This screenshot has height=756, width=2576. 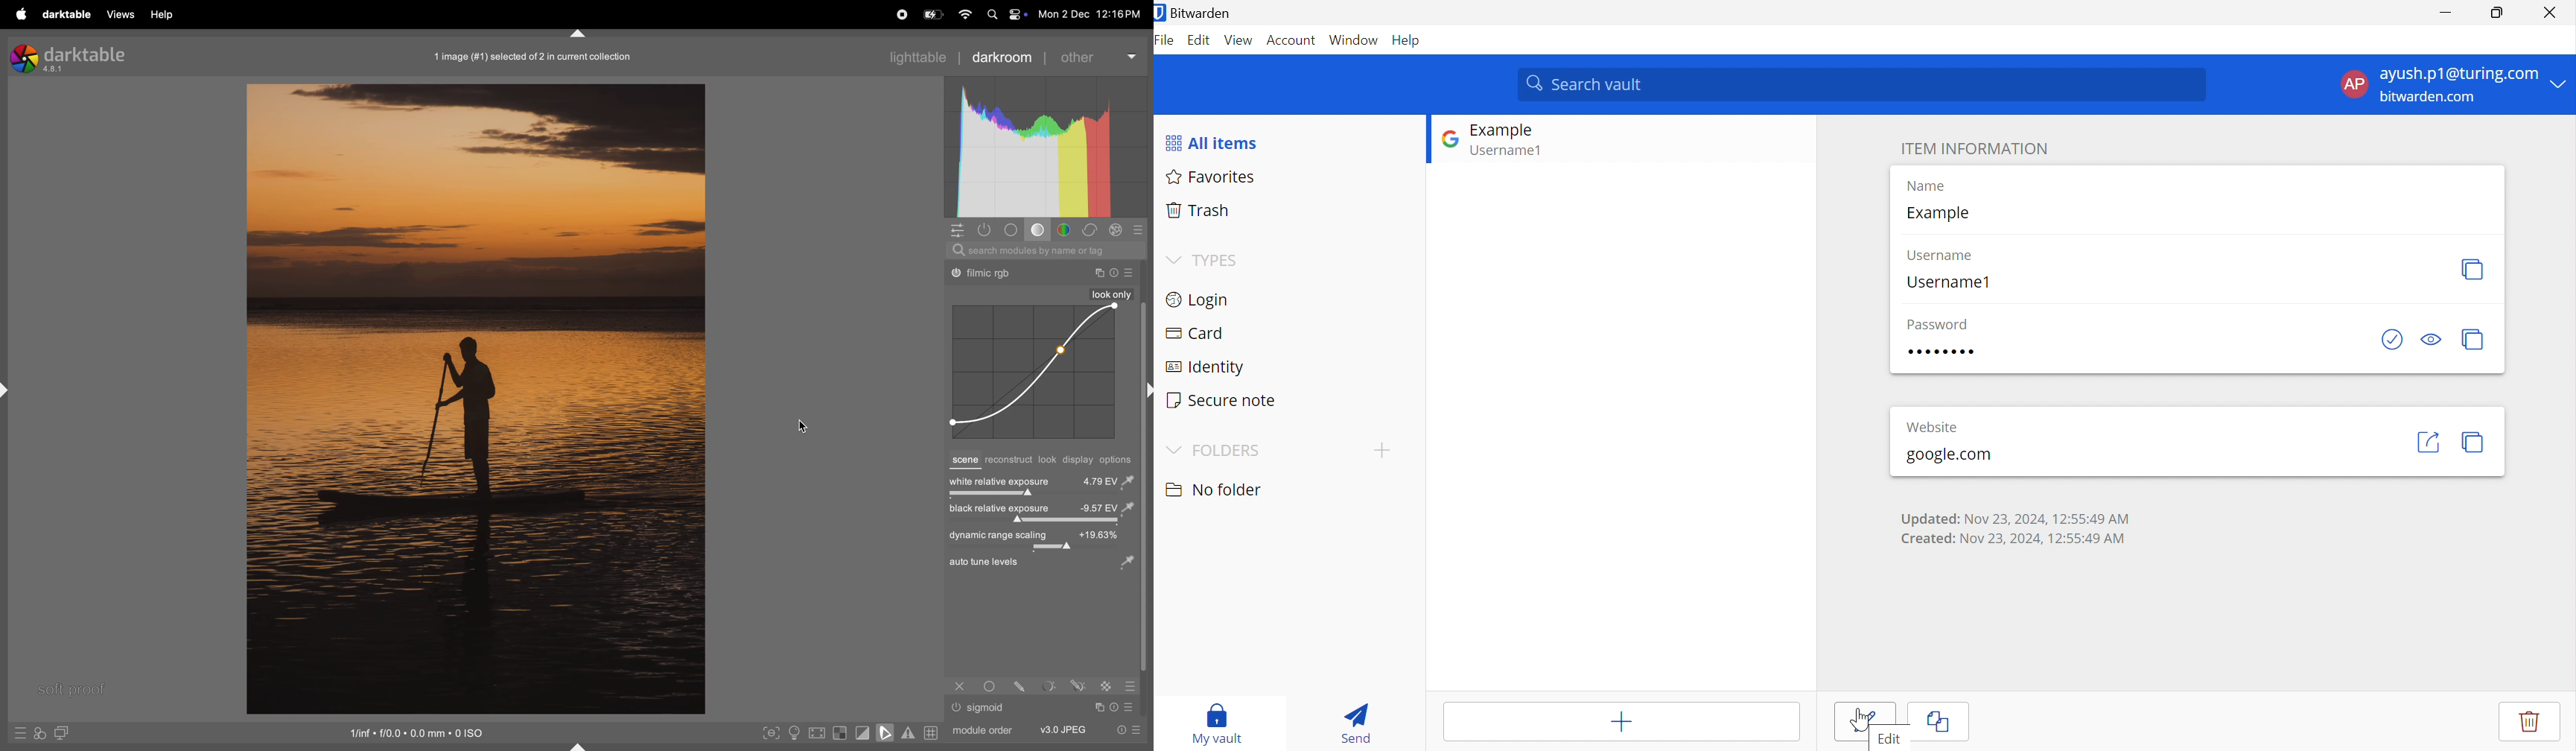 I want to click on Card, so click(x=1195, y=332).